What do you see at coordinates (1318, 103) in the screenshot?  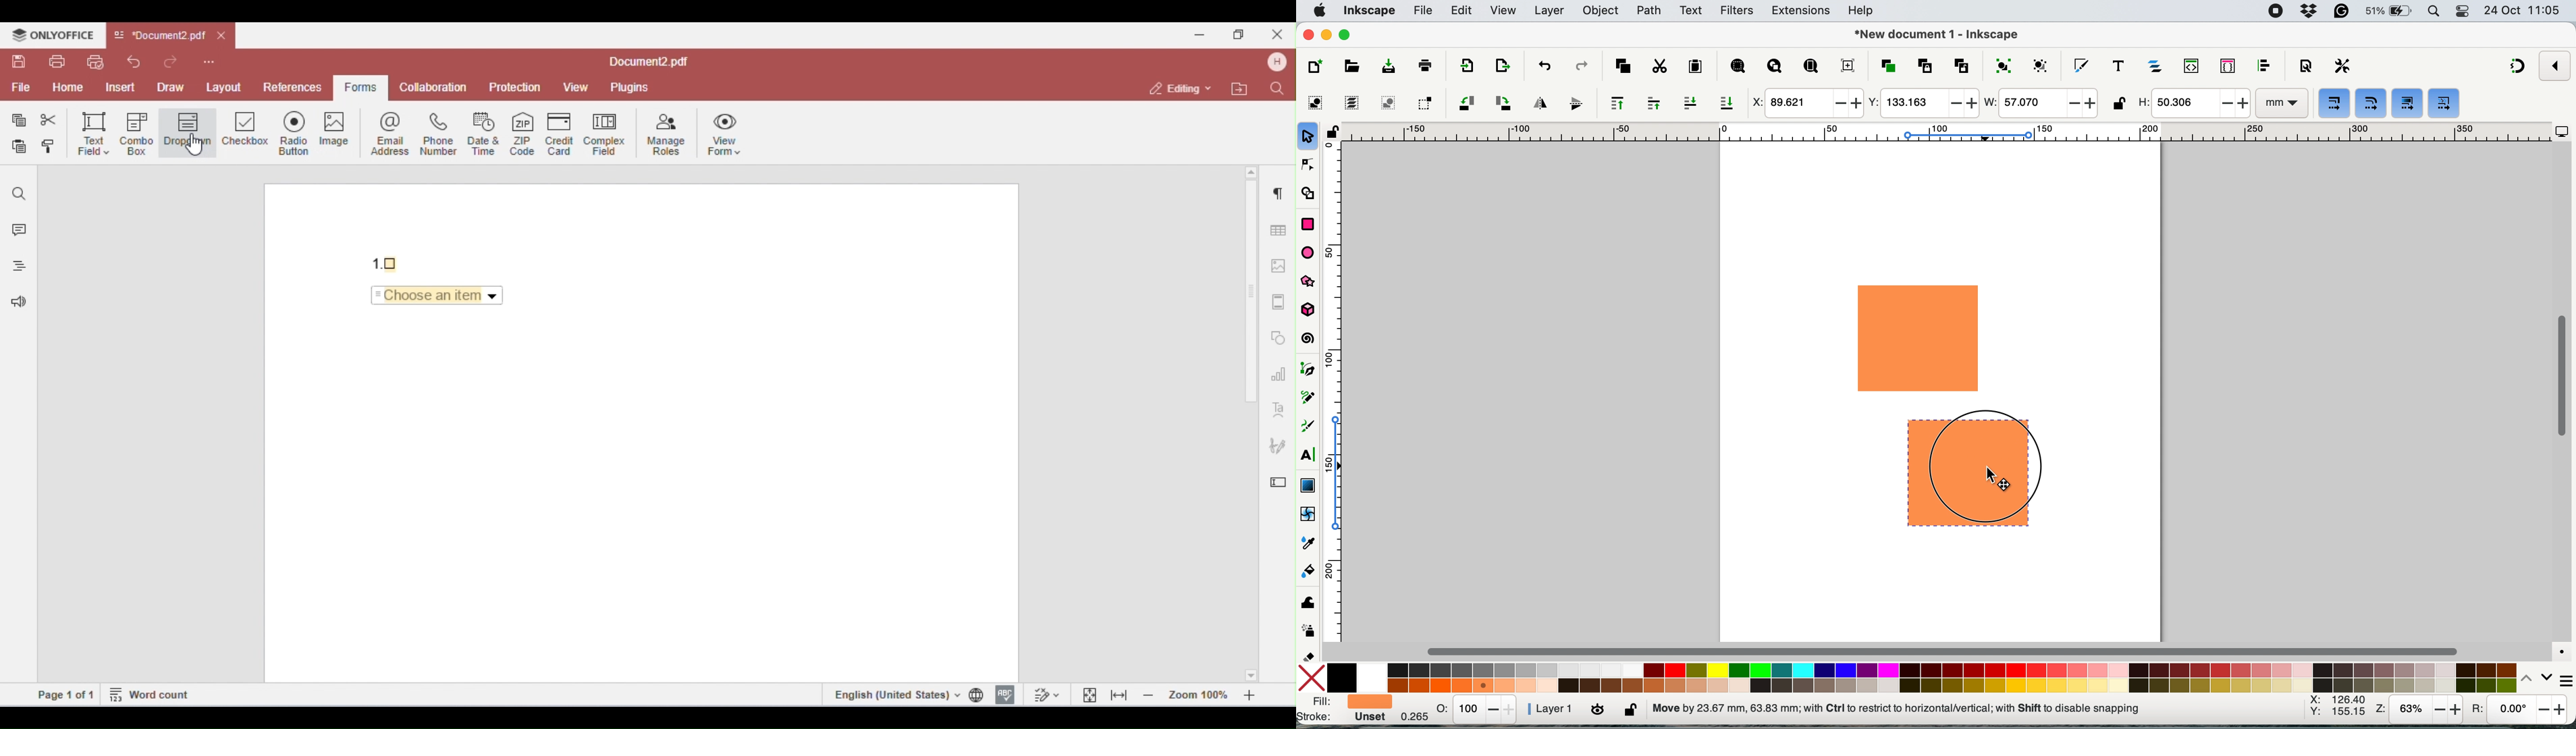 I see `select all objects` at bounding box center [1318, 103].